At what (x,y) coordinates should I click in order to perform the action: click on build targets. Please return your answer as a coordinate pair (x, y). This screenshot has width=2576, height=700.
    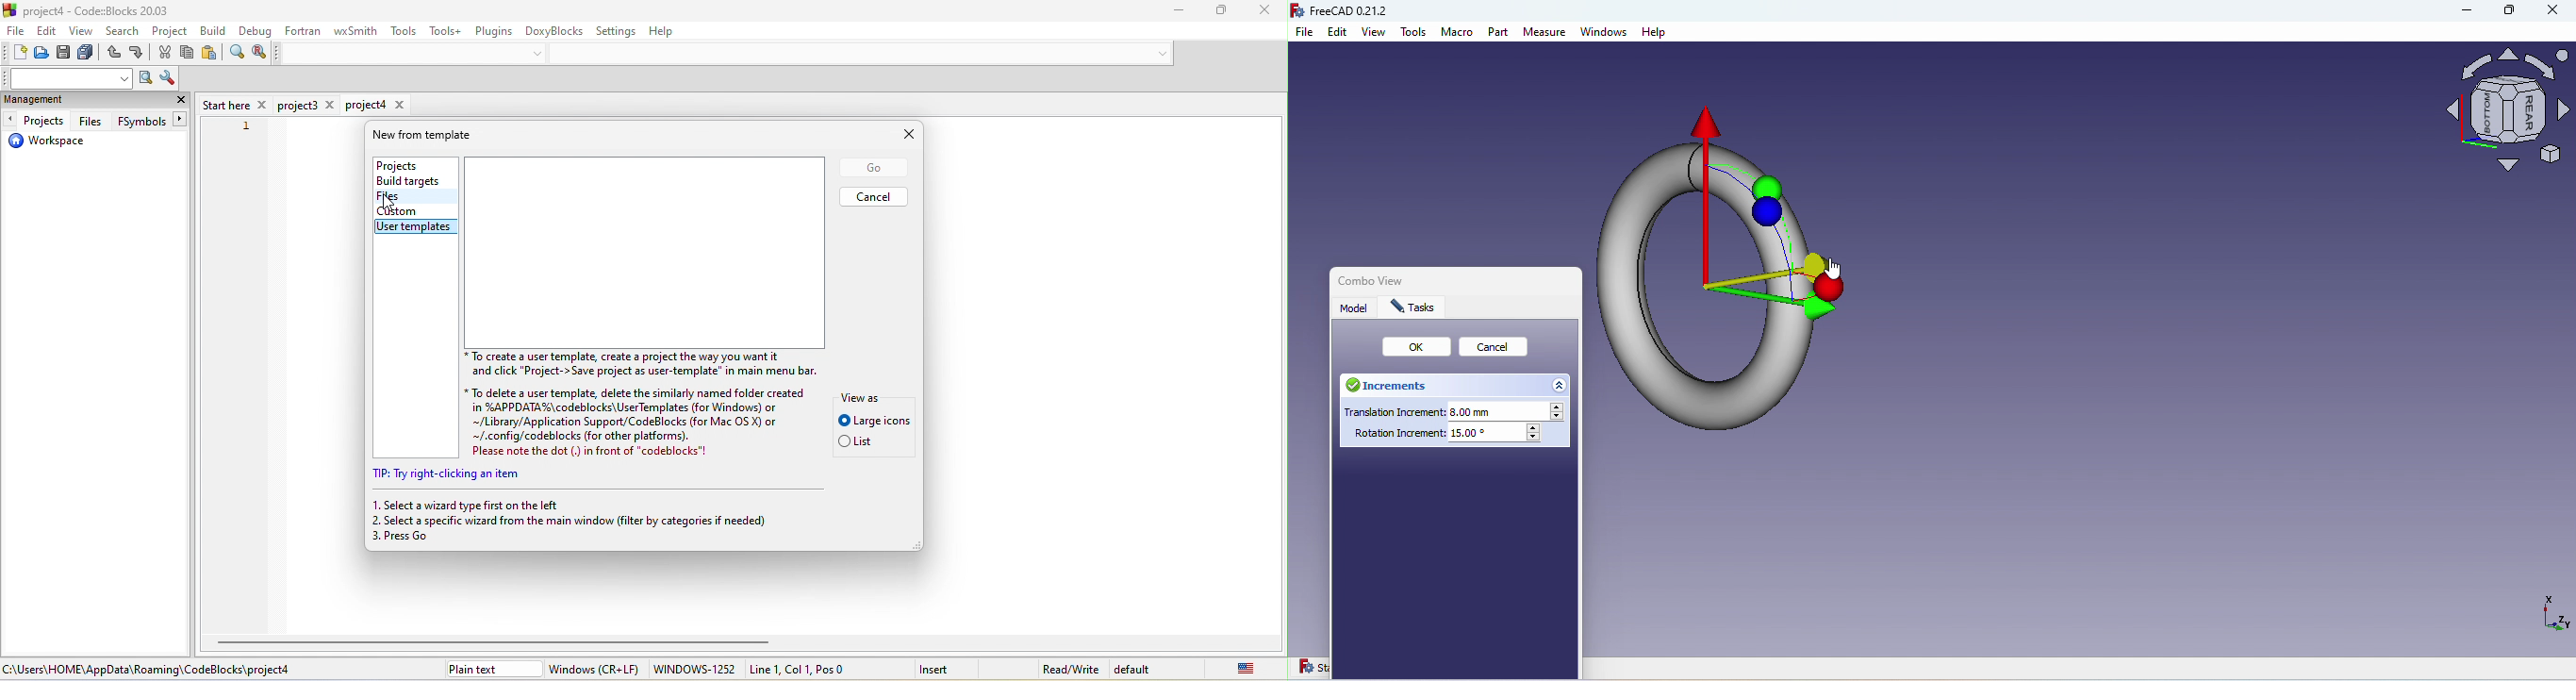
    Looking at the image, I should click on (413, 181).